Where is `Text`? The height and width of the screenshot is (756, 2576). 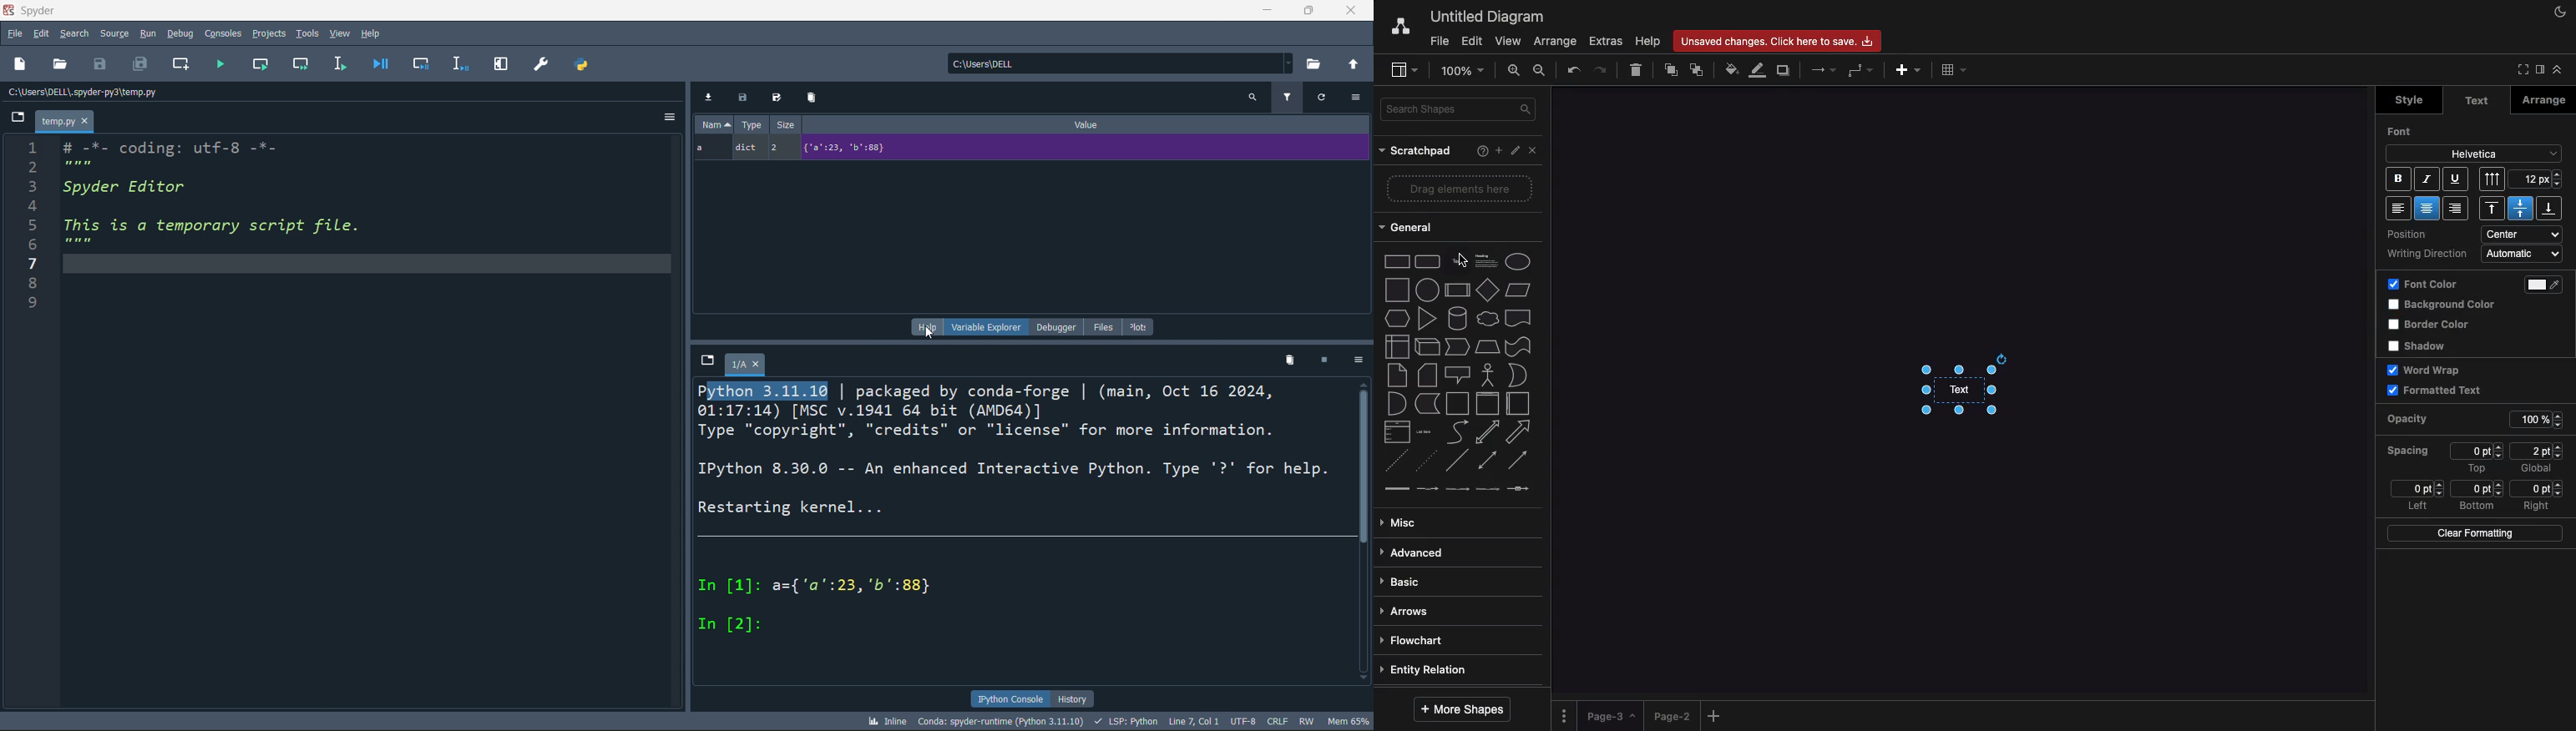 Text is located at coordinates (1977, 391).